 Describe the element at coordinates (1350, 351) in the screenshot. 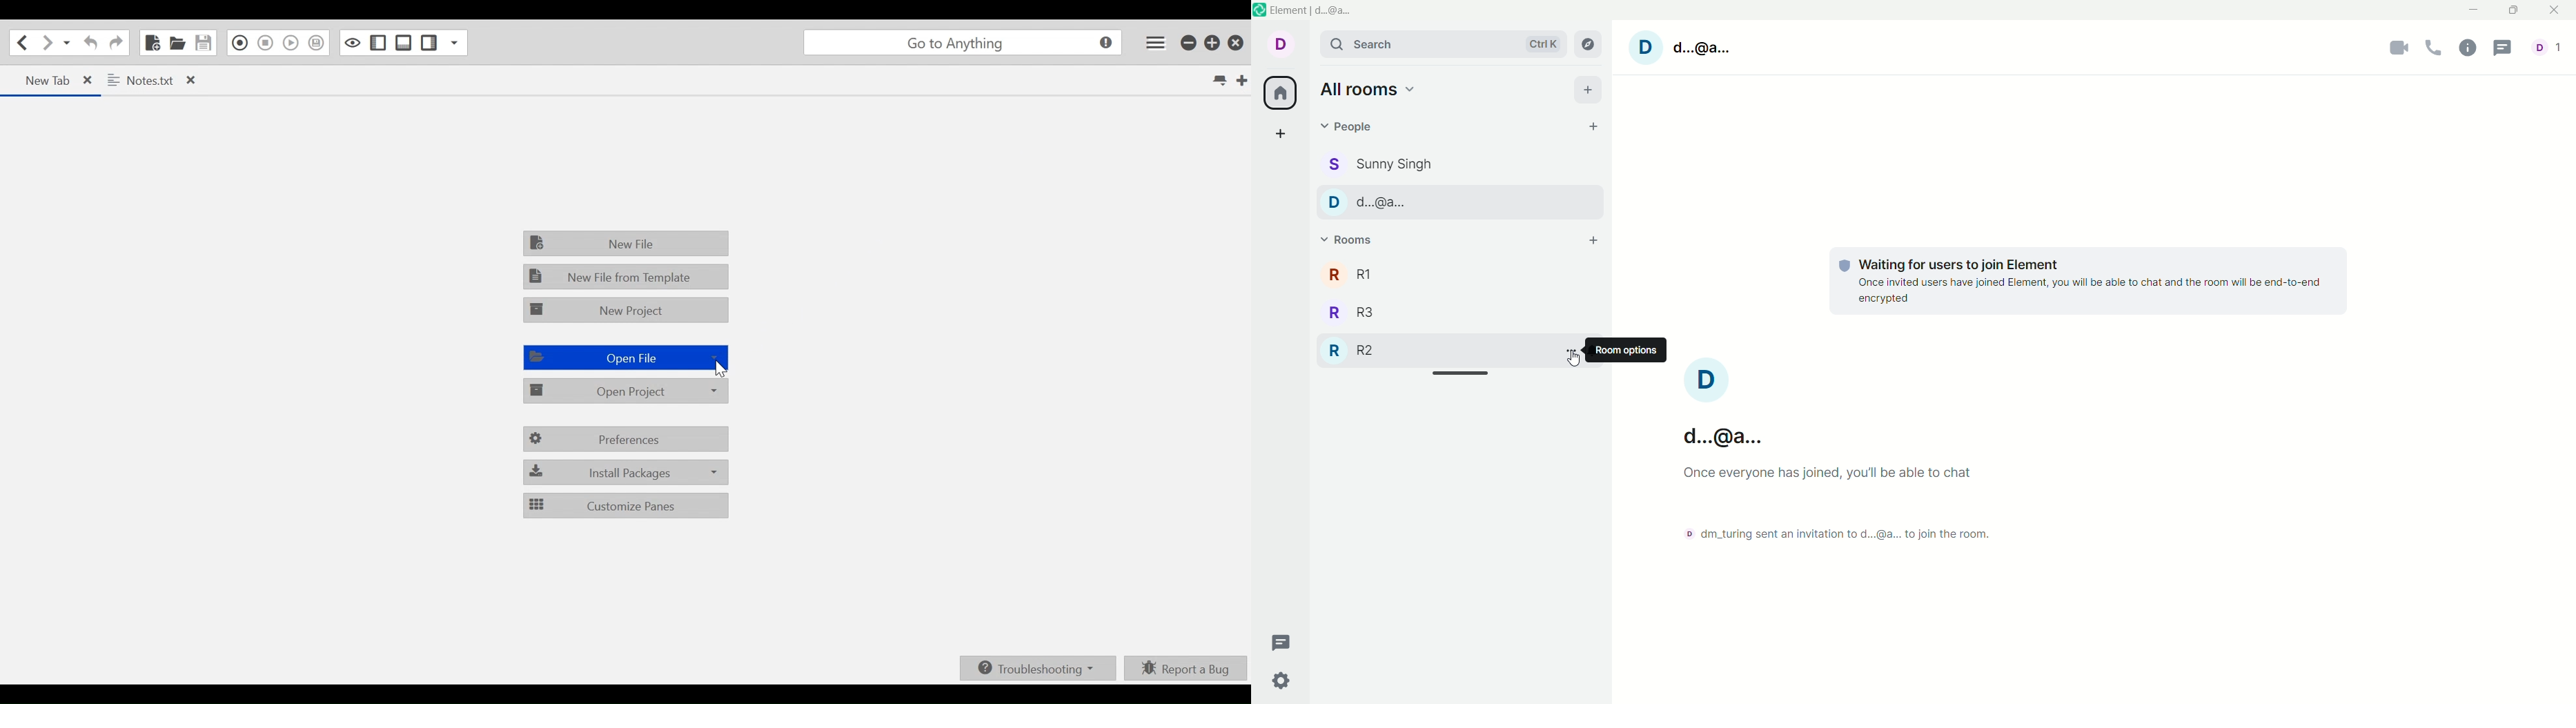

I see `room 2` at that location.